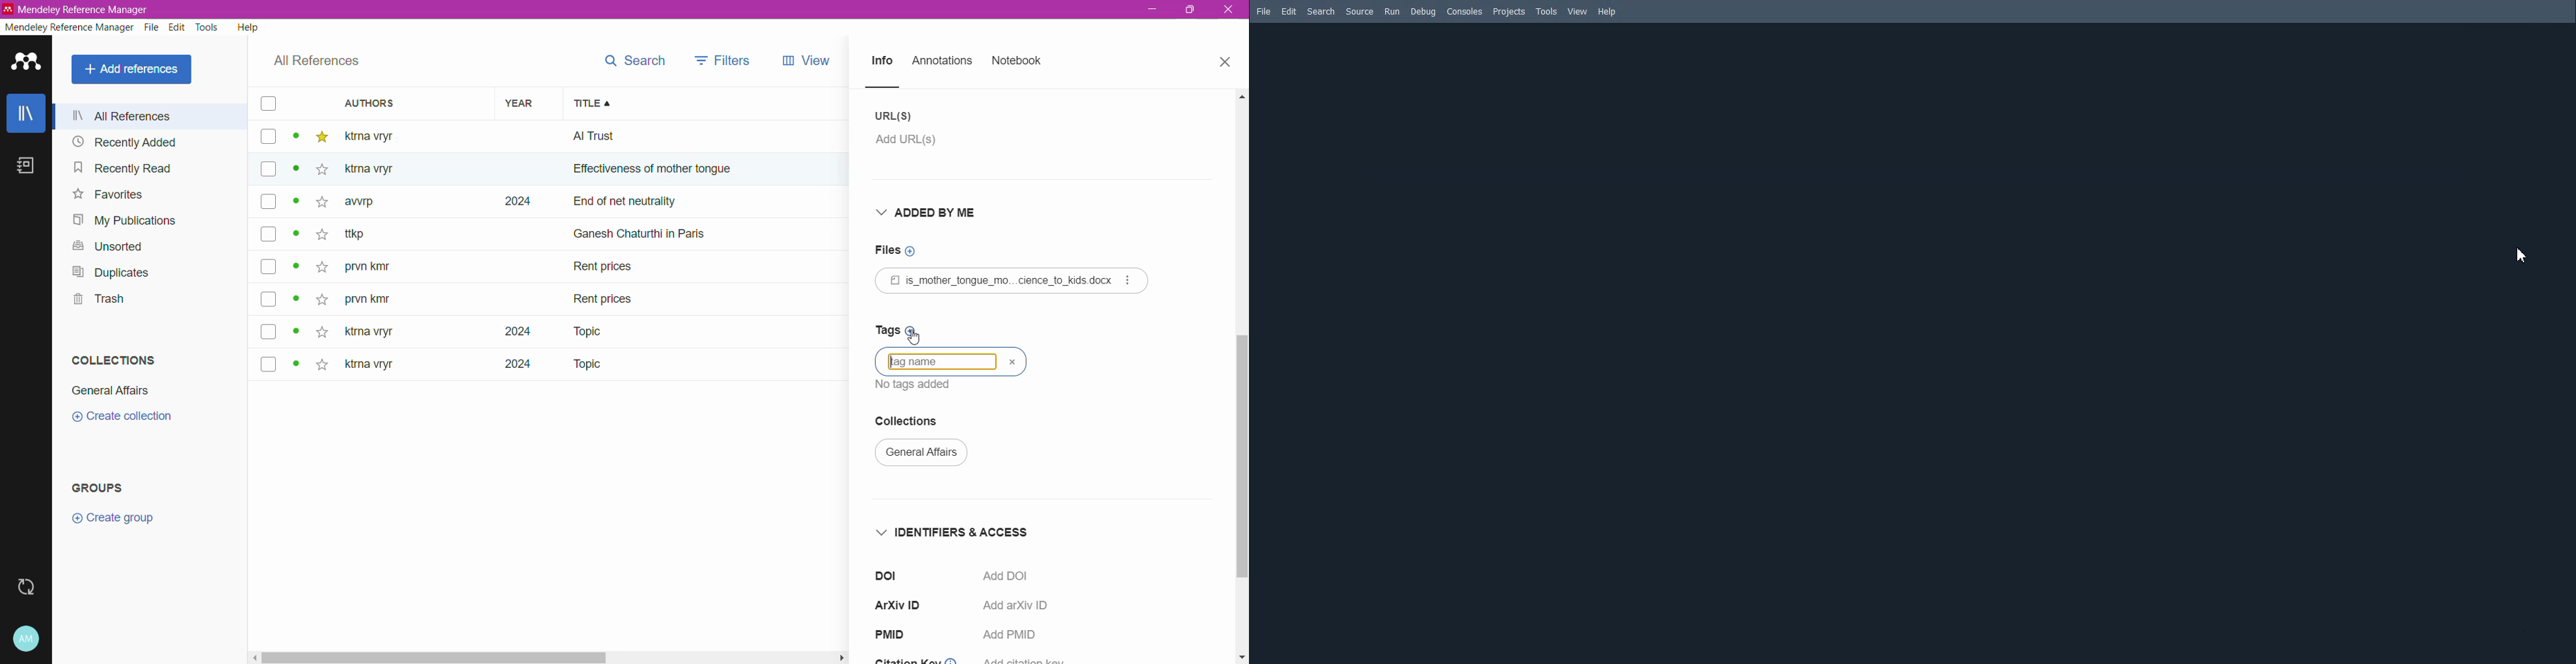  I want to click on Added By Me, so click(935, 212).